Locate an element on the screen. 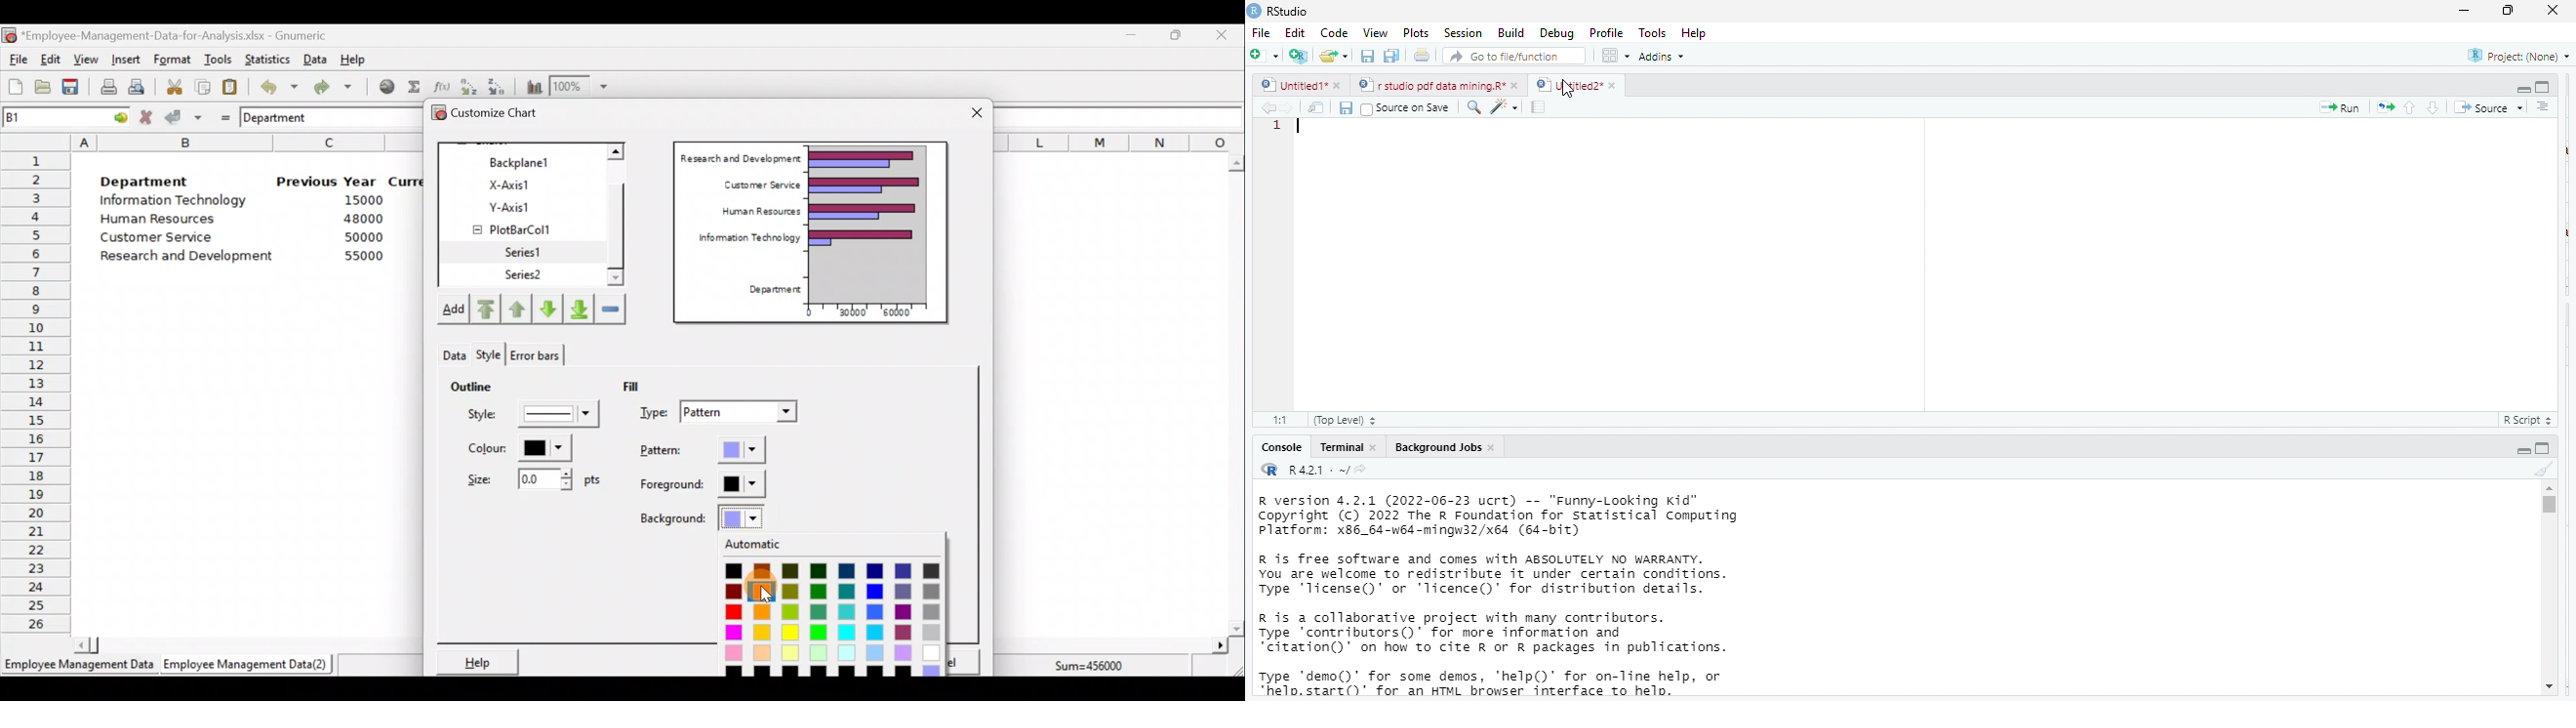 The width and height of the screenshot is (2576, 728). Employee Management Data is located at coordinates (78, 669).